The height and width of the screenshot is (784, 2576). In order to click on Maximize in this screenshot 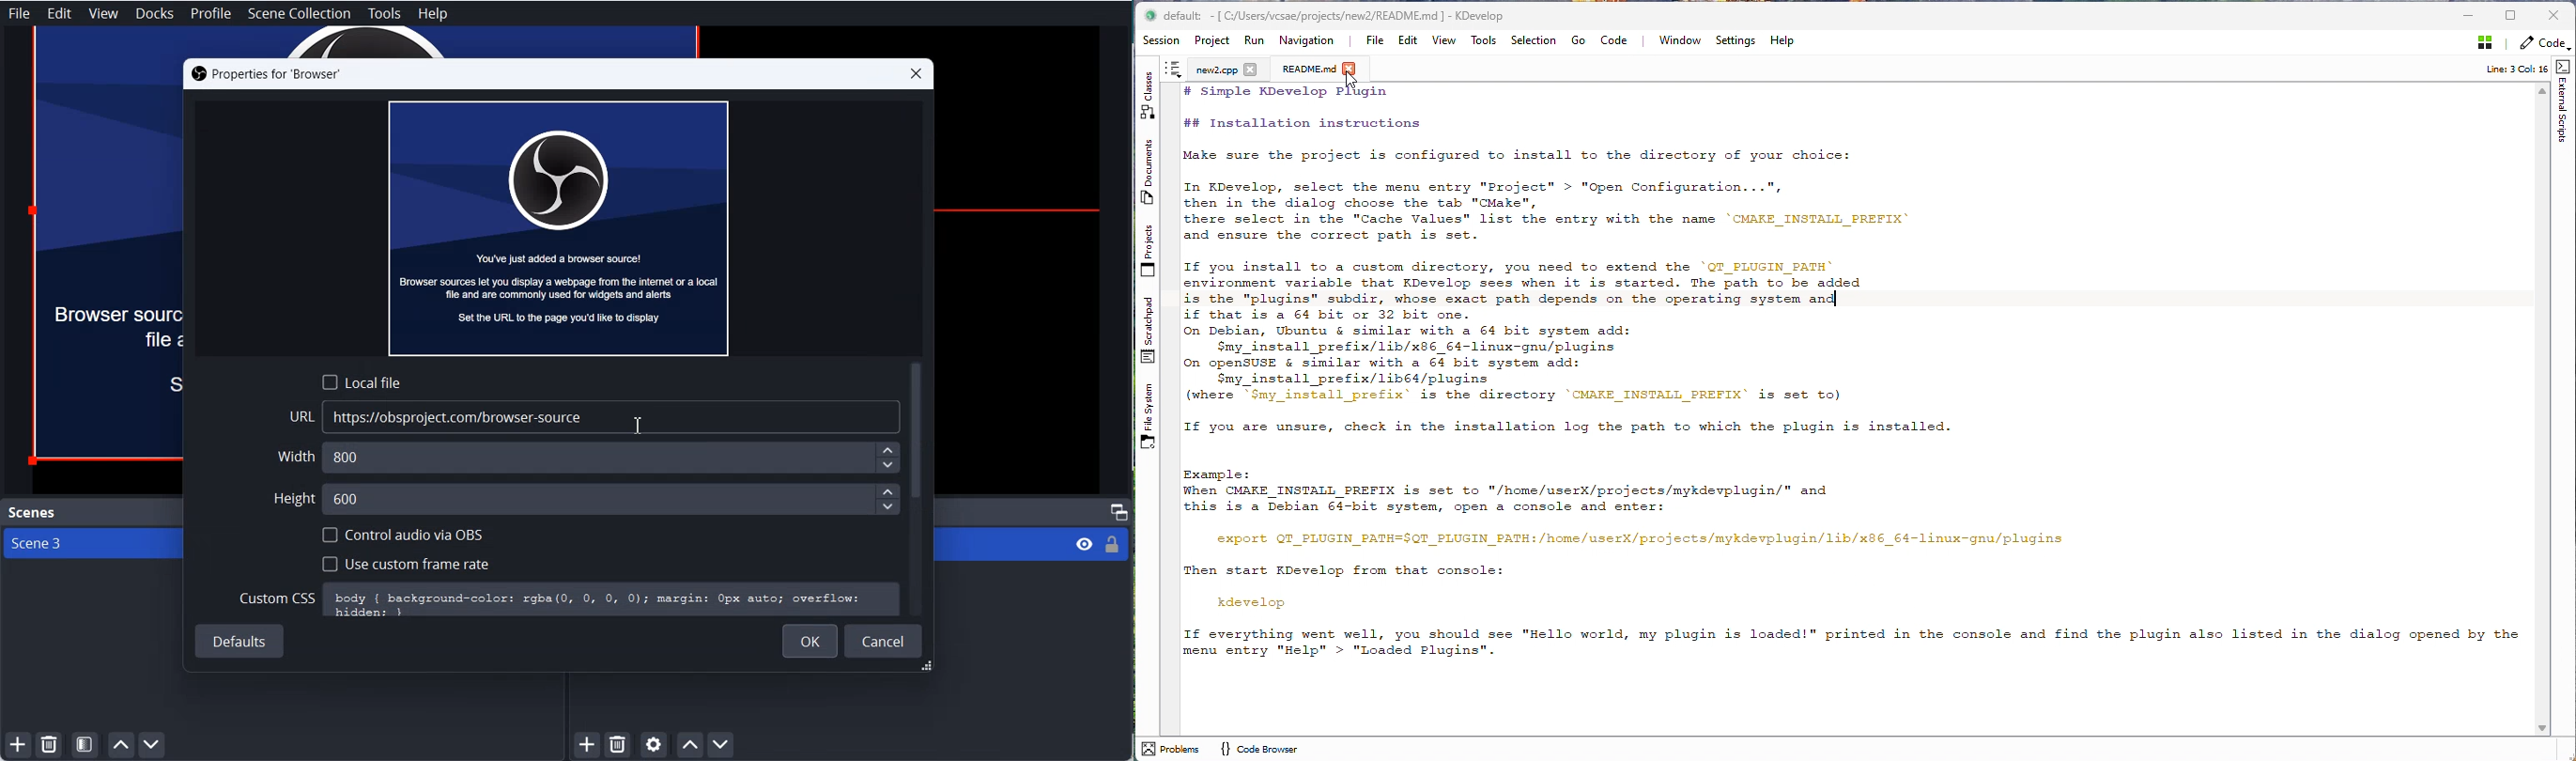, I will do `click(1120, 511)`.